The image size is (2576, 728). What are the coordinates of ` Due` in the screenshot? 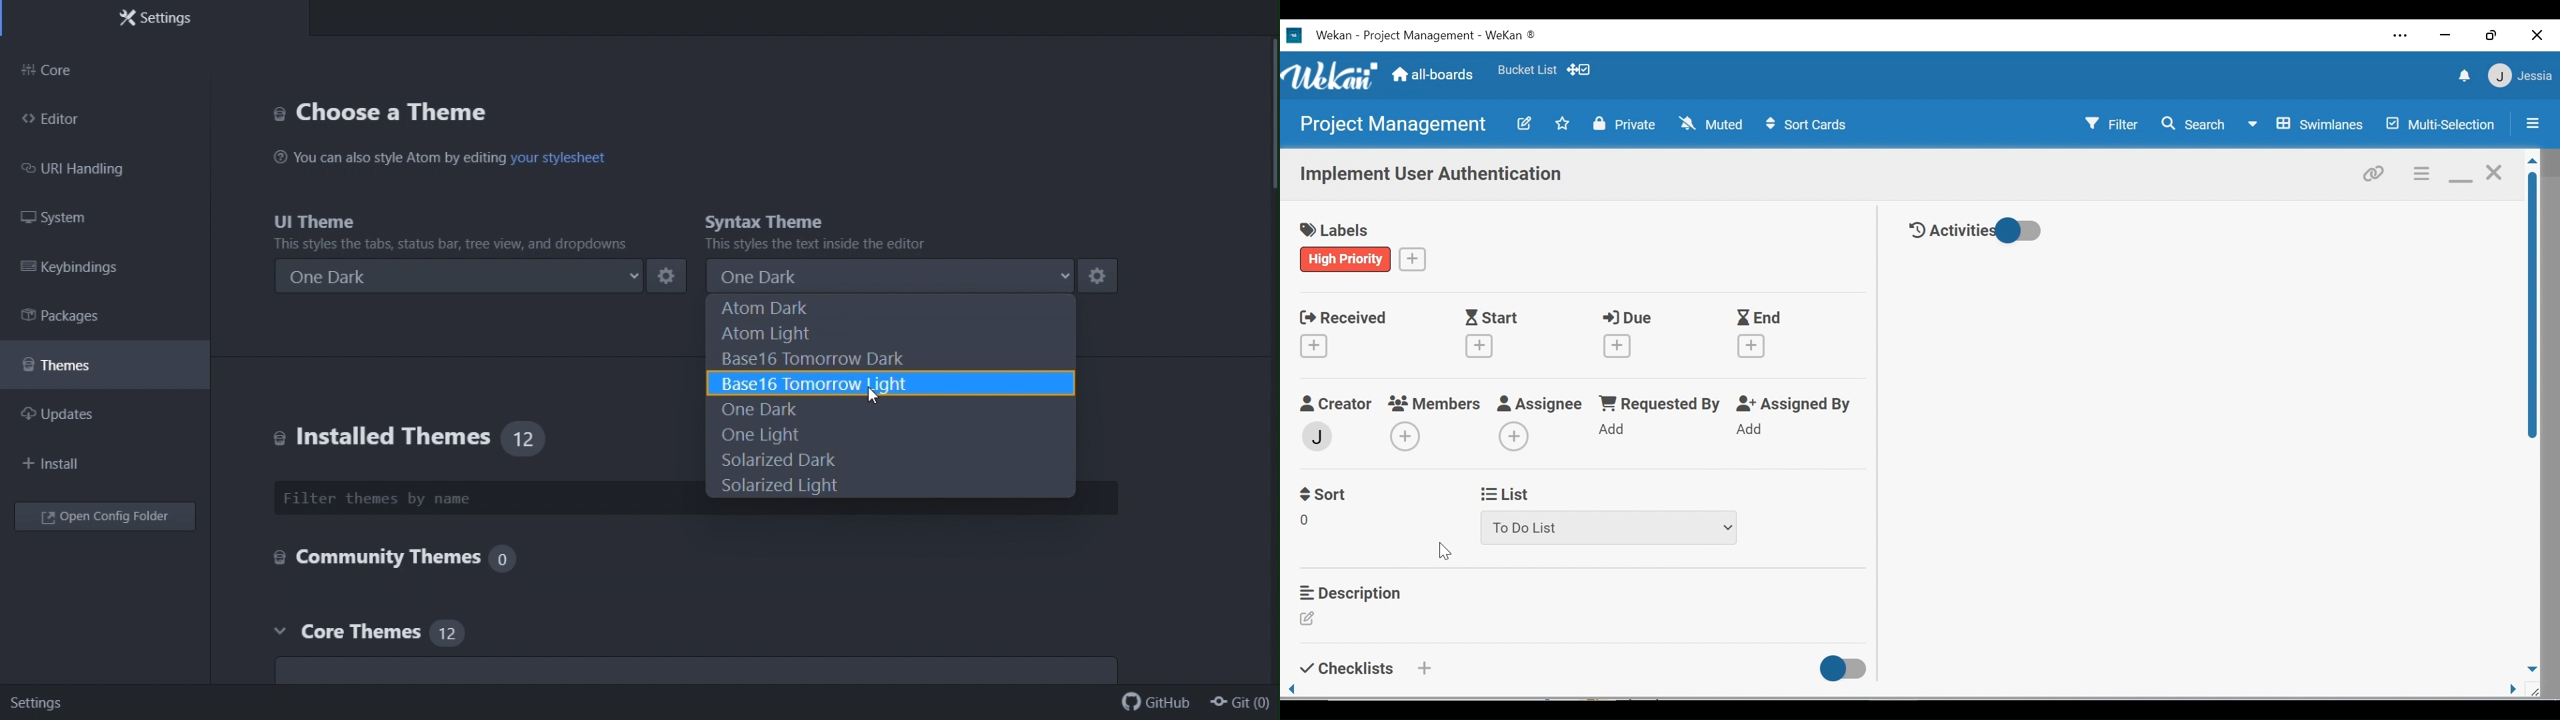 It's located at (1623, 335).